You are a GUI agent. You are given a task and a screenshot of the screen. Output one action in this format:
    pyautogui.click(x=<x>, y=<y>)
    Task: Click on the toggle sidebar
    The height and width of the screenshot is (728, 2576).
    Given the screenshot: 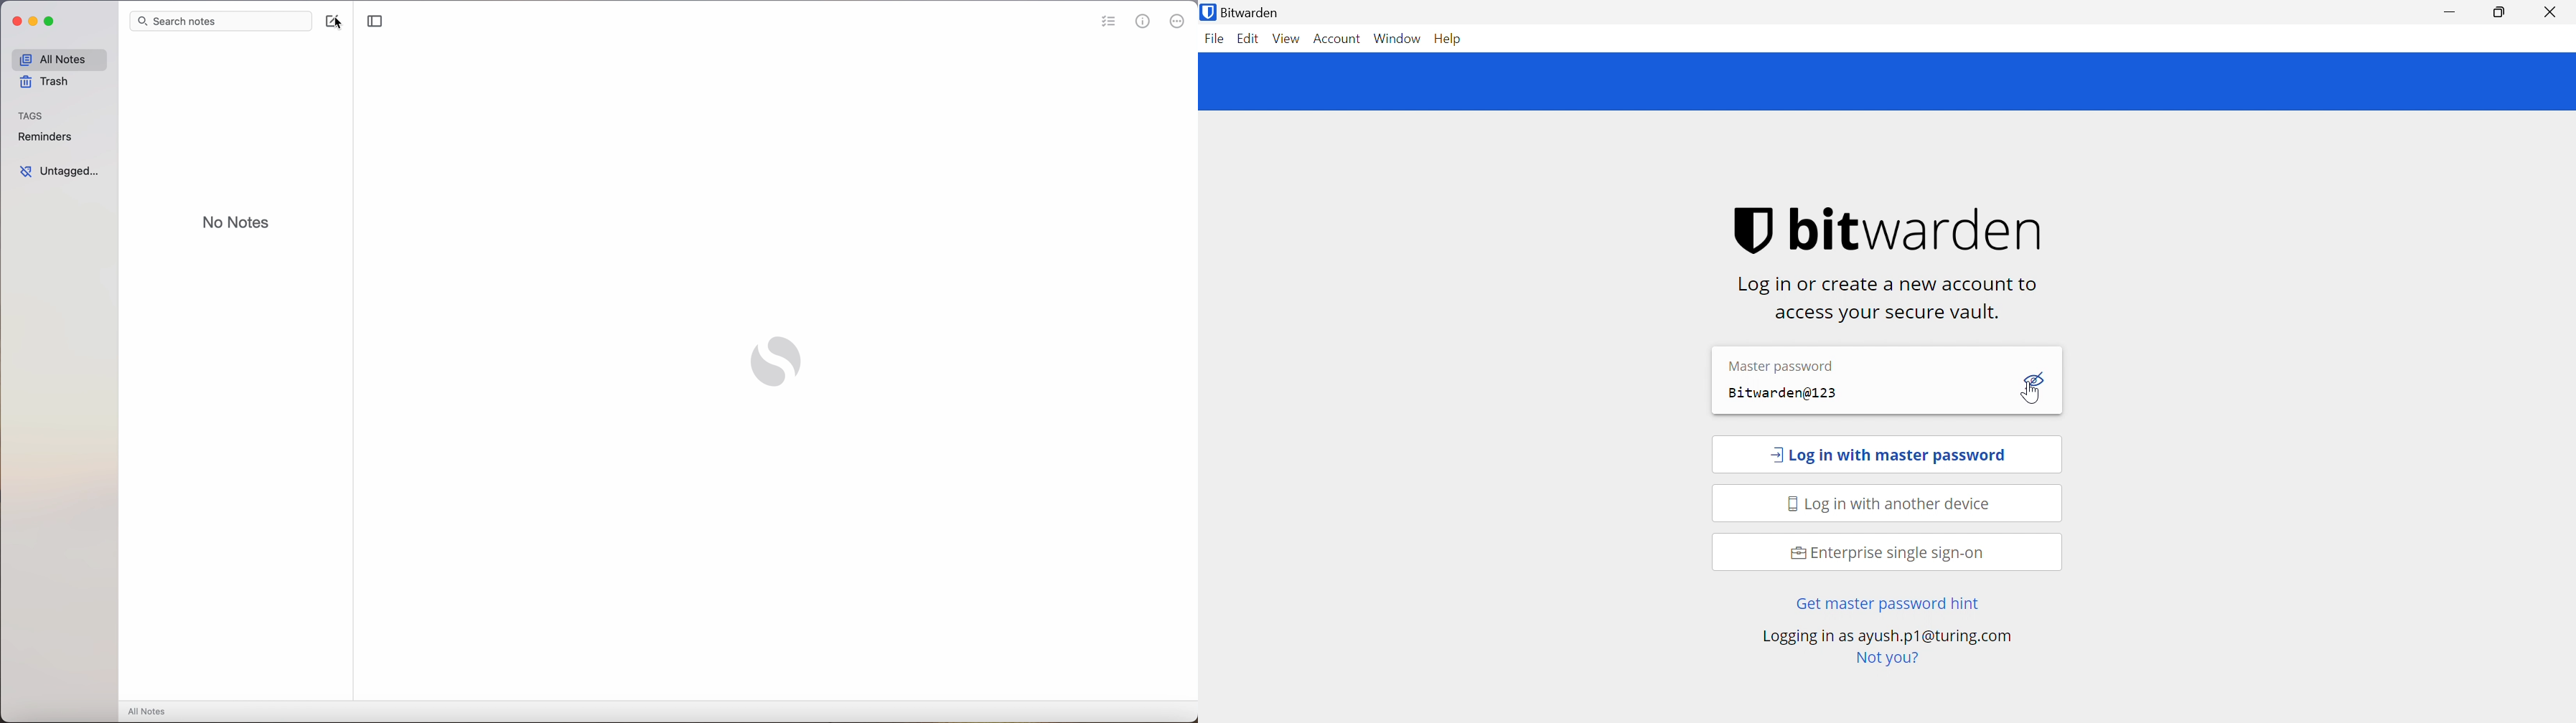 What is the action you would take?
    pyautogui.click(x=377, y=21)
    